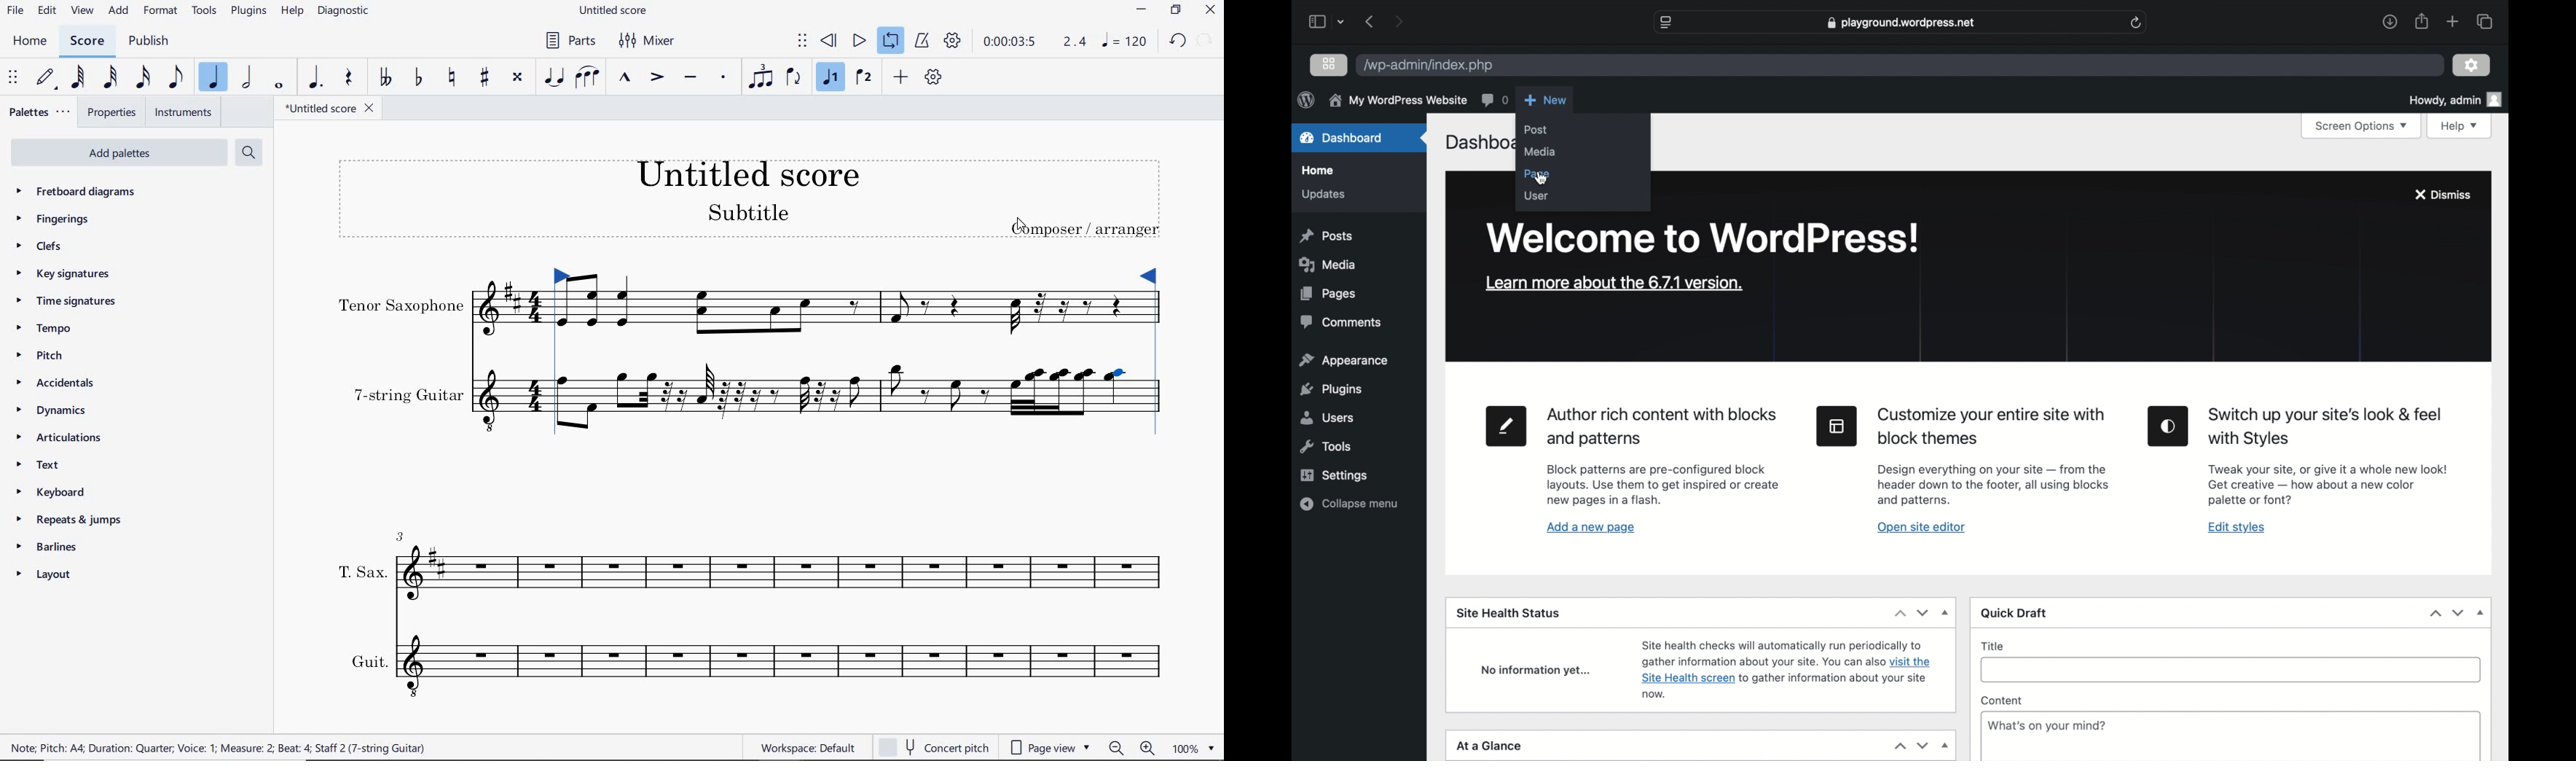  What do you see at coordinates (1993, 484) in the screenshot?
I see `info site editor tool information` at bounding box center [1993, 484].